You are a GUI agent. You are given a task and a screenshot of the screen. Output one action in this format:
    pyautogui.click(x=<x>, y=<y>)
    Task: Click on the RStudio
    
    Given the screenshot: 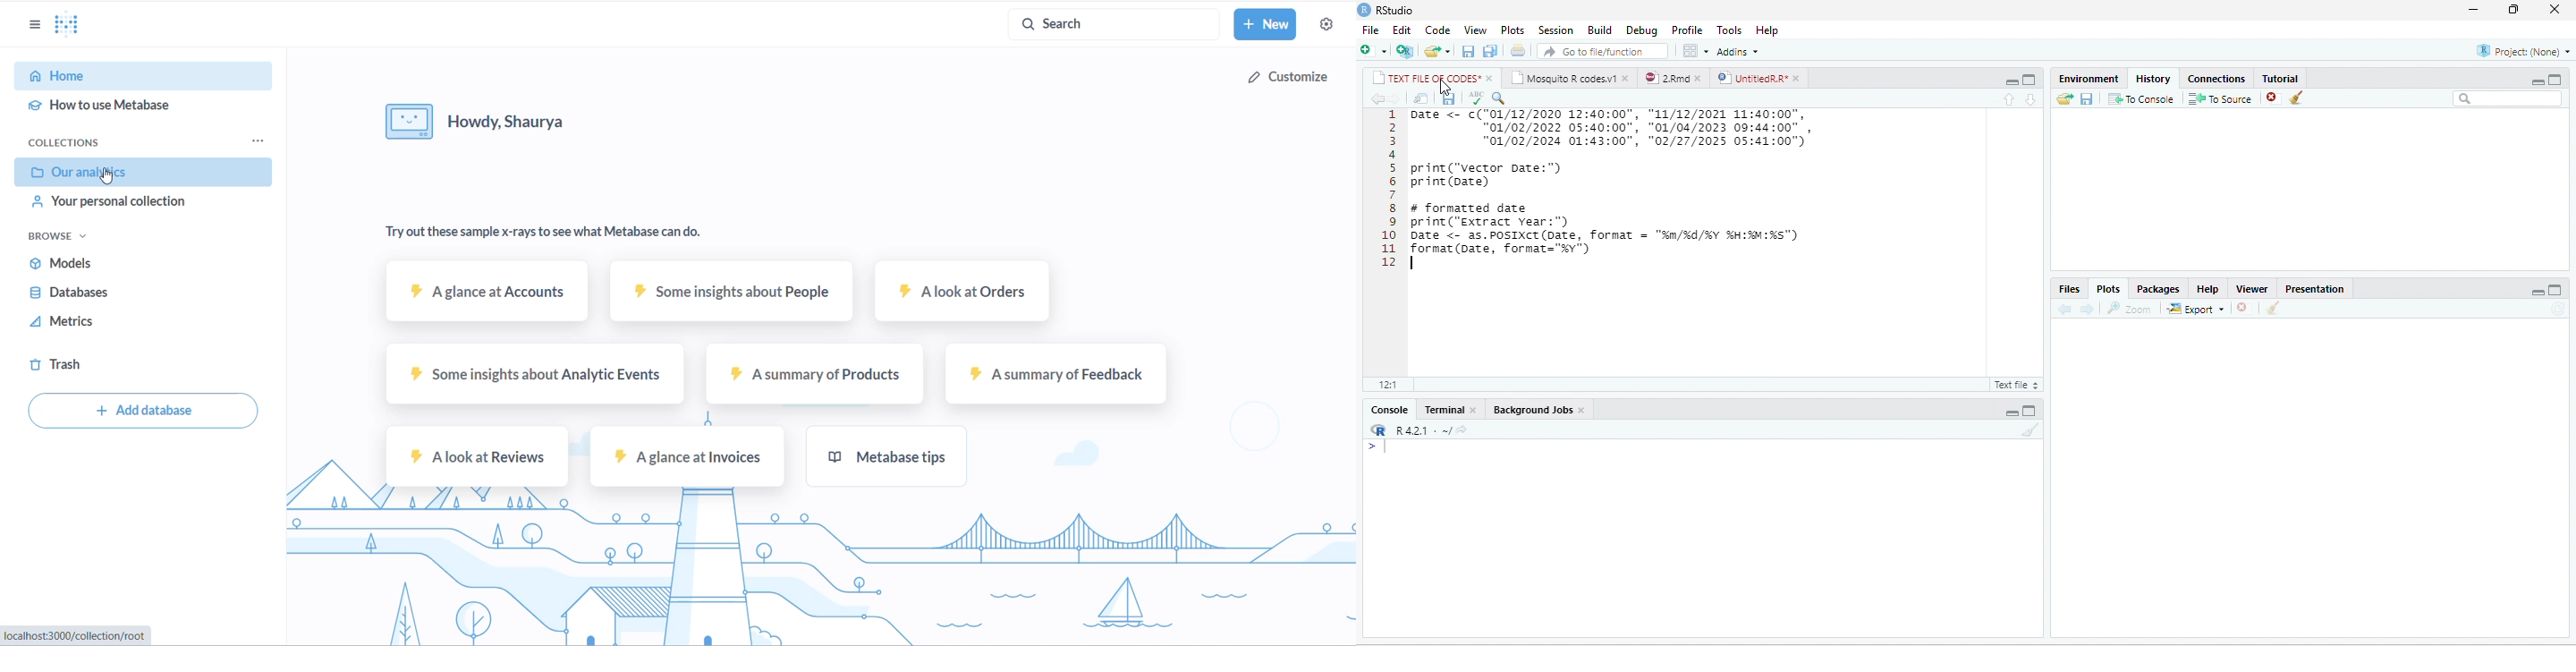 What is the action you would take?
    pyautogui.click(x=1397, y=11)
    